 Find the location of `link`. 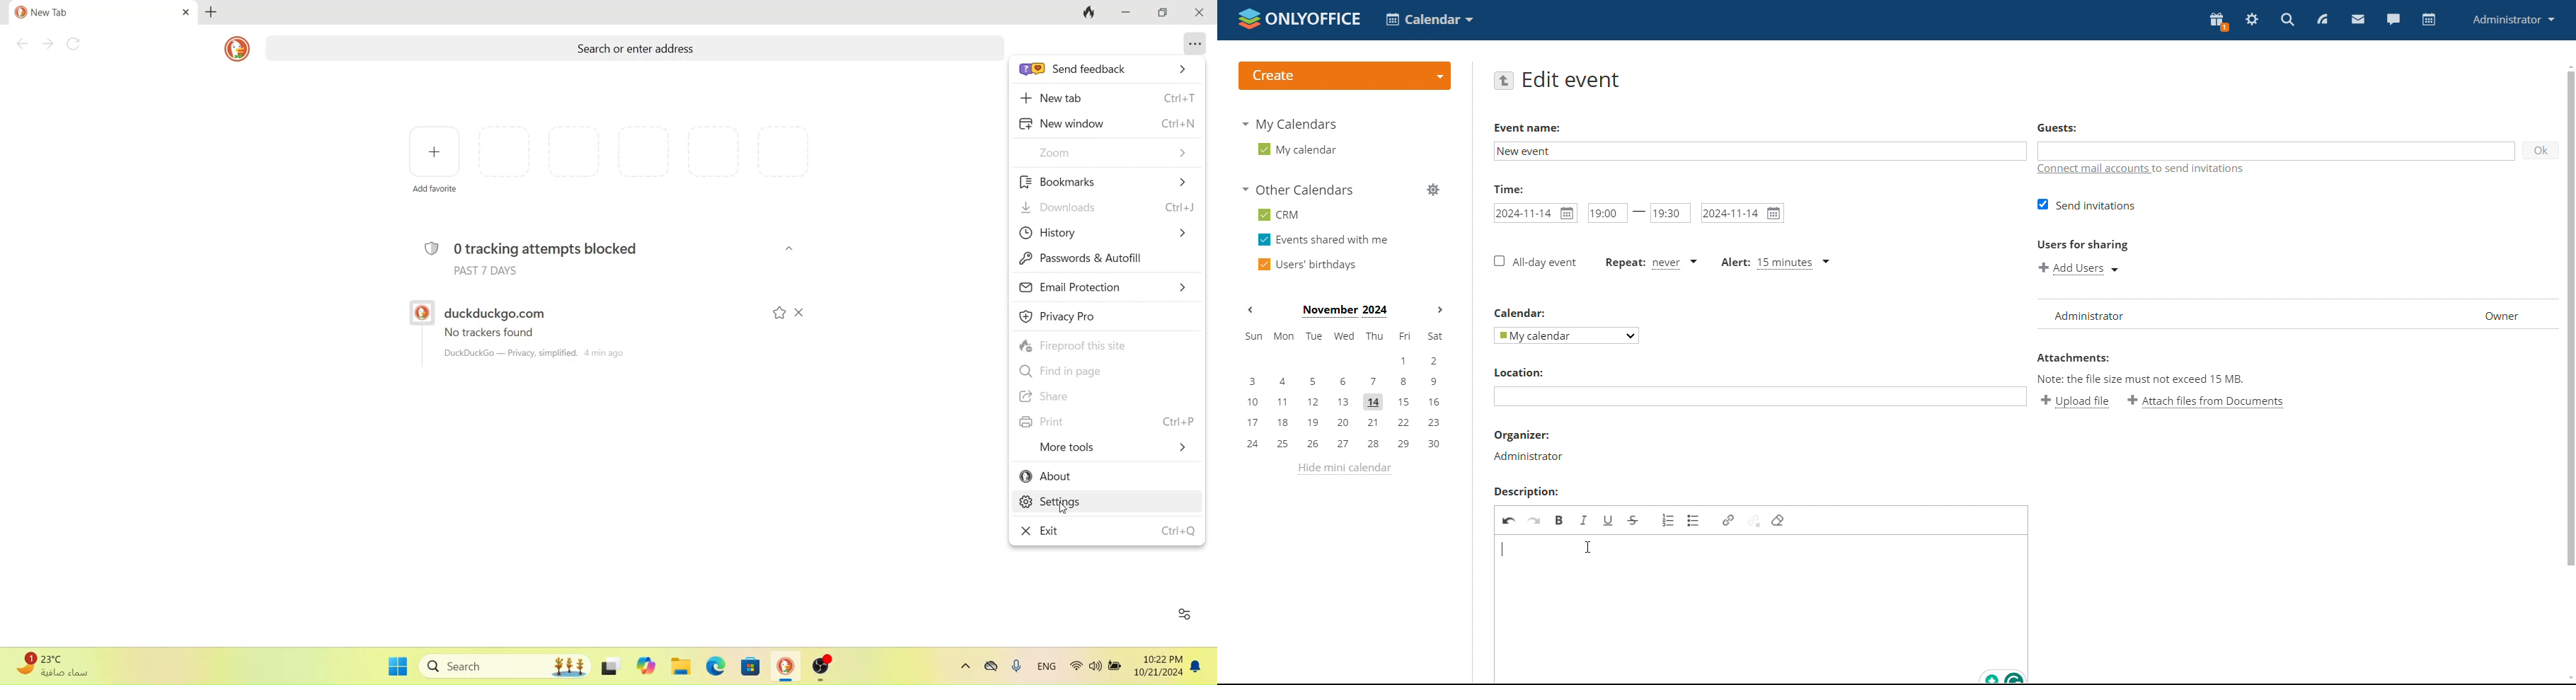

link is located at coordinates (1728, 520).